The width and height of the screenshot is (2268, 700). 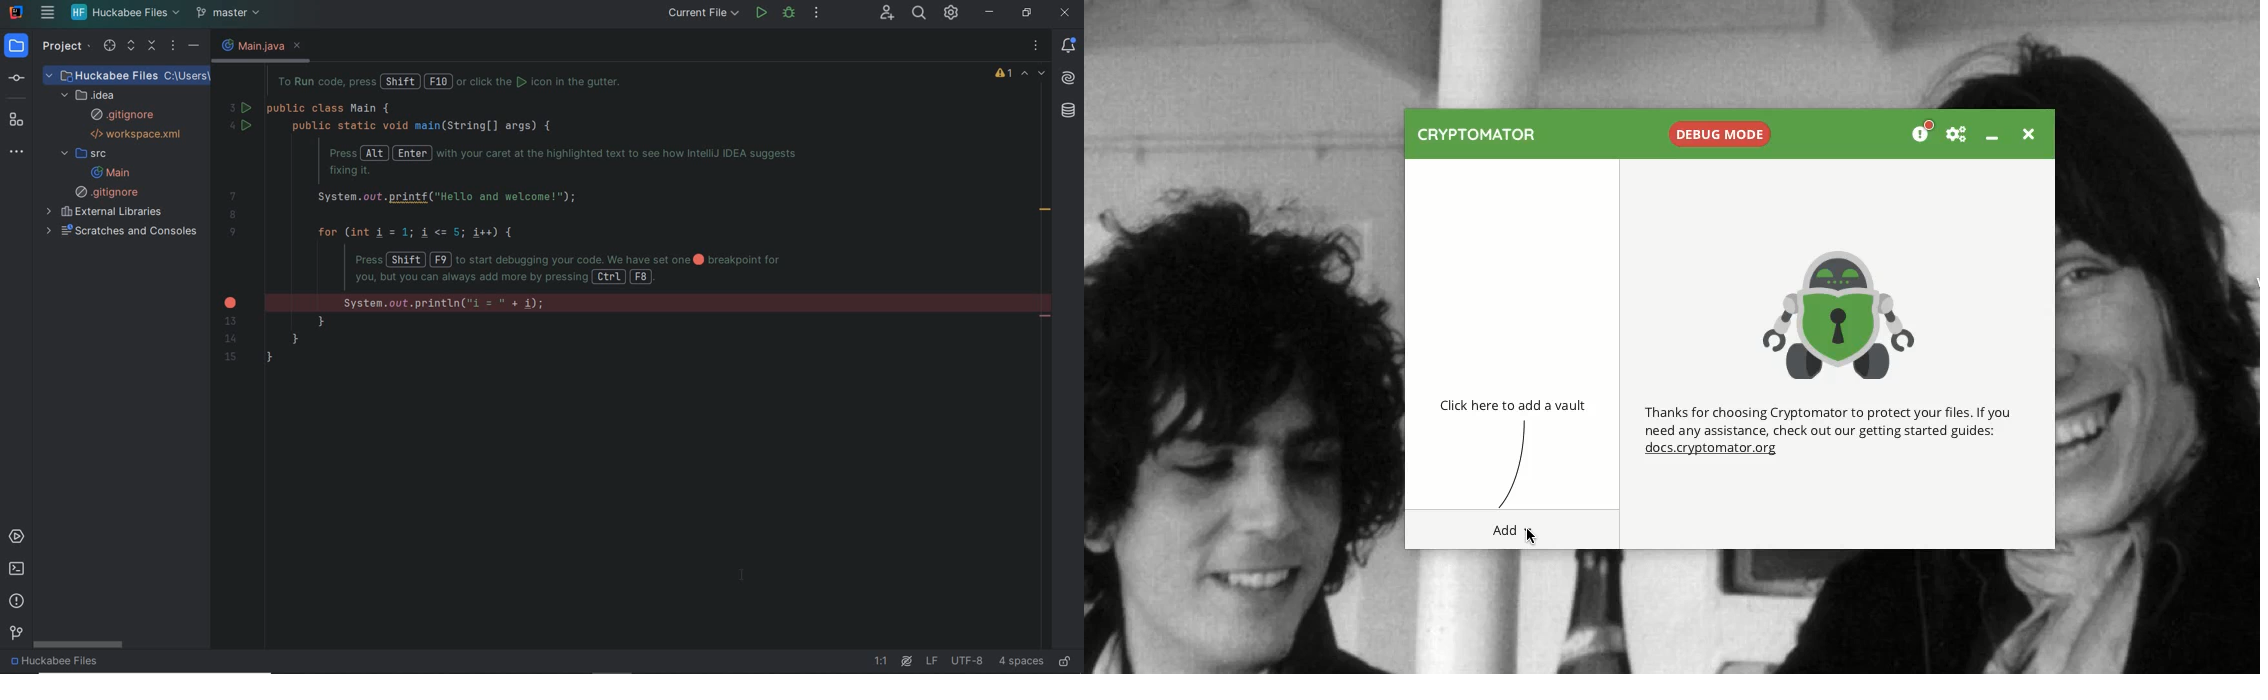 I want to click on recent files, tab options, so click(x=1037, y=45).